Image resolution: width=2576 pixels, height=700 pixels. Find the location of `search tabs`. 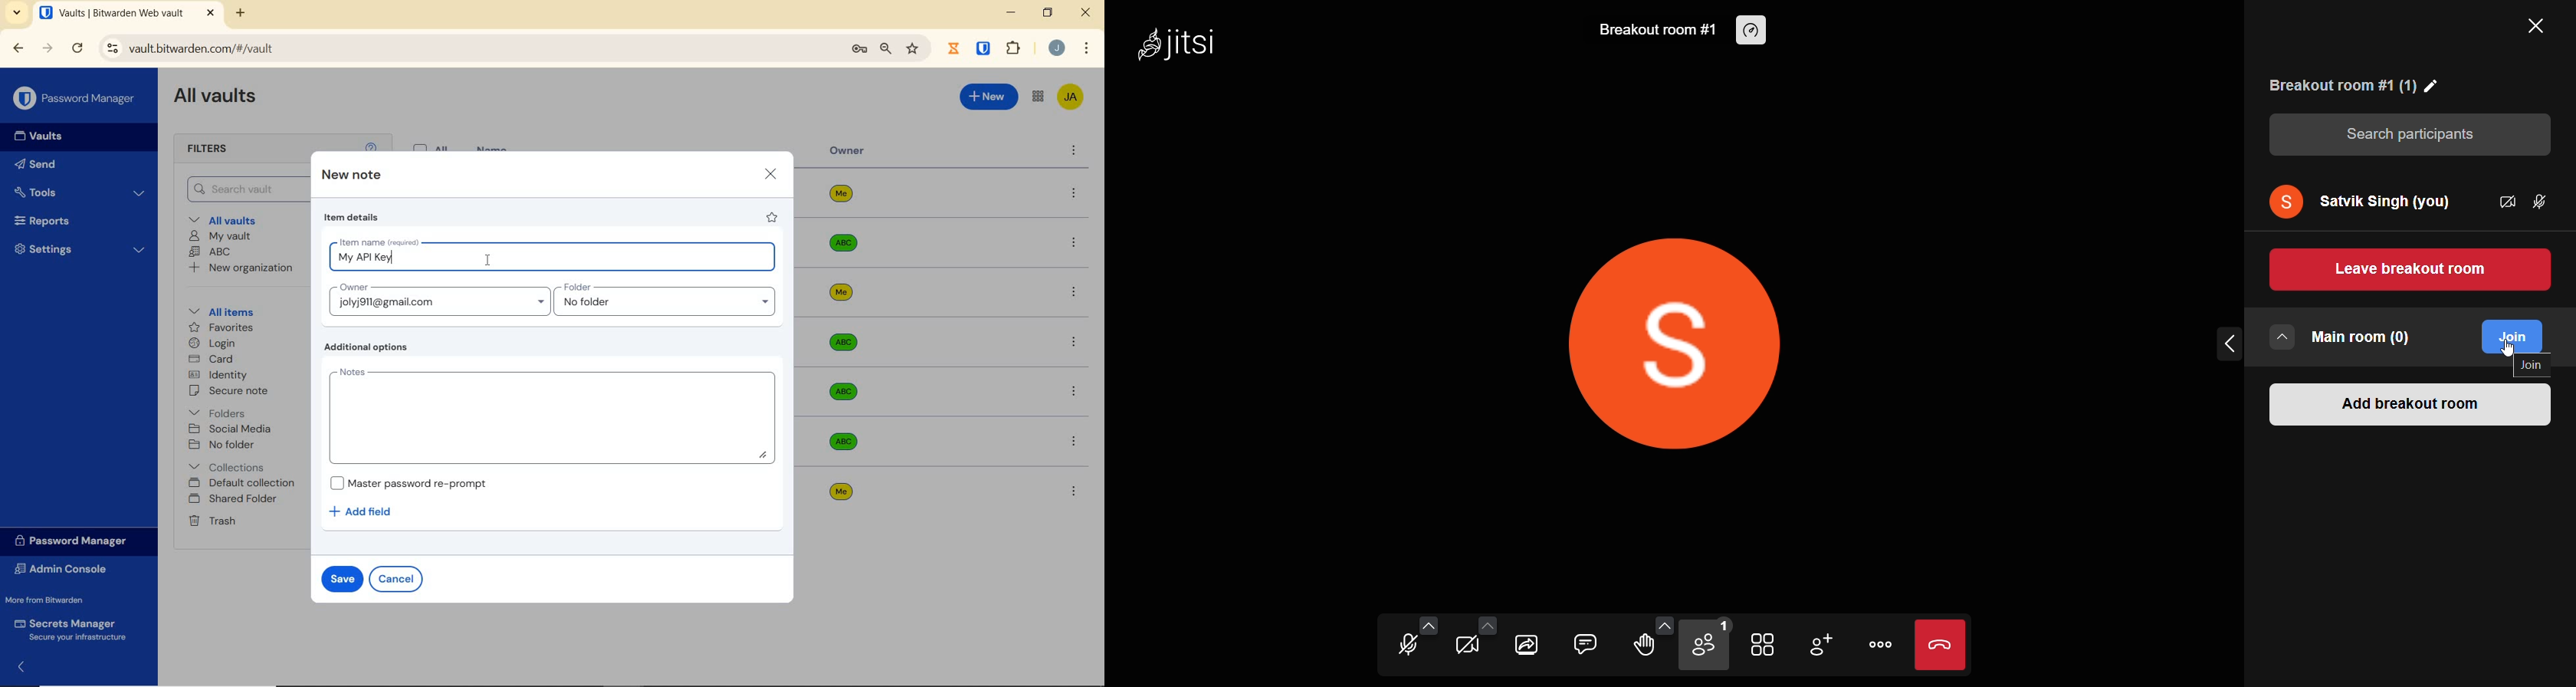

search tabs is located at coordinates (17, 13).